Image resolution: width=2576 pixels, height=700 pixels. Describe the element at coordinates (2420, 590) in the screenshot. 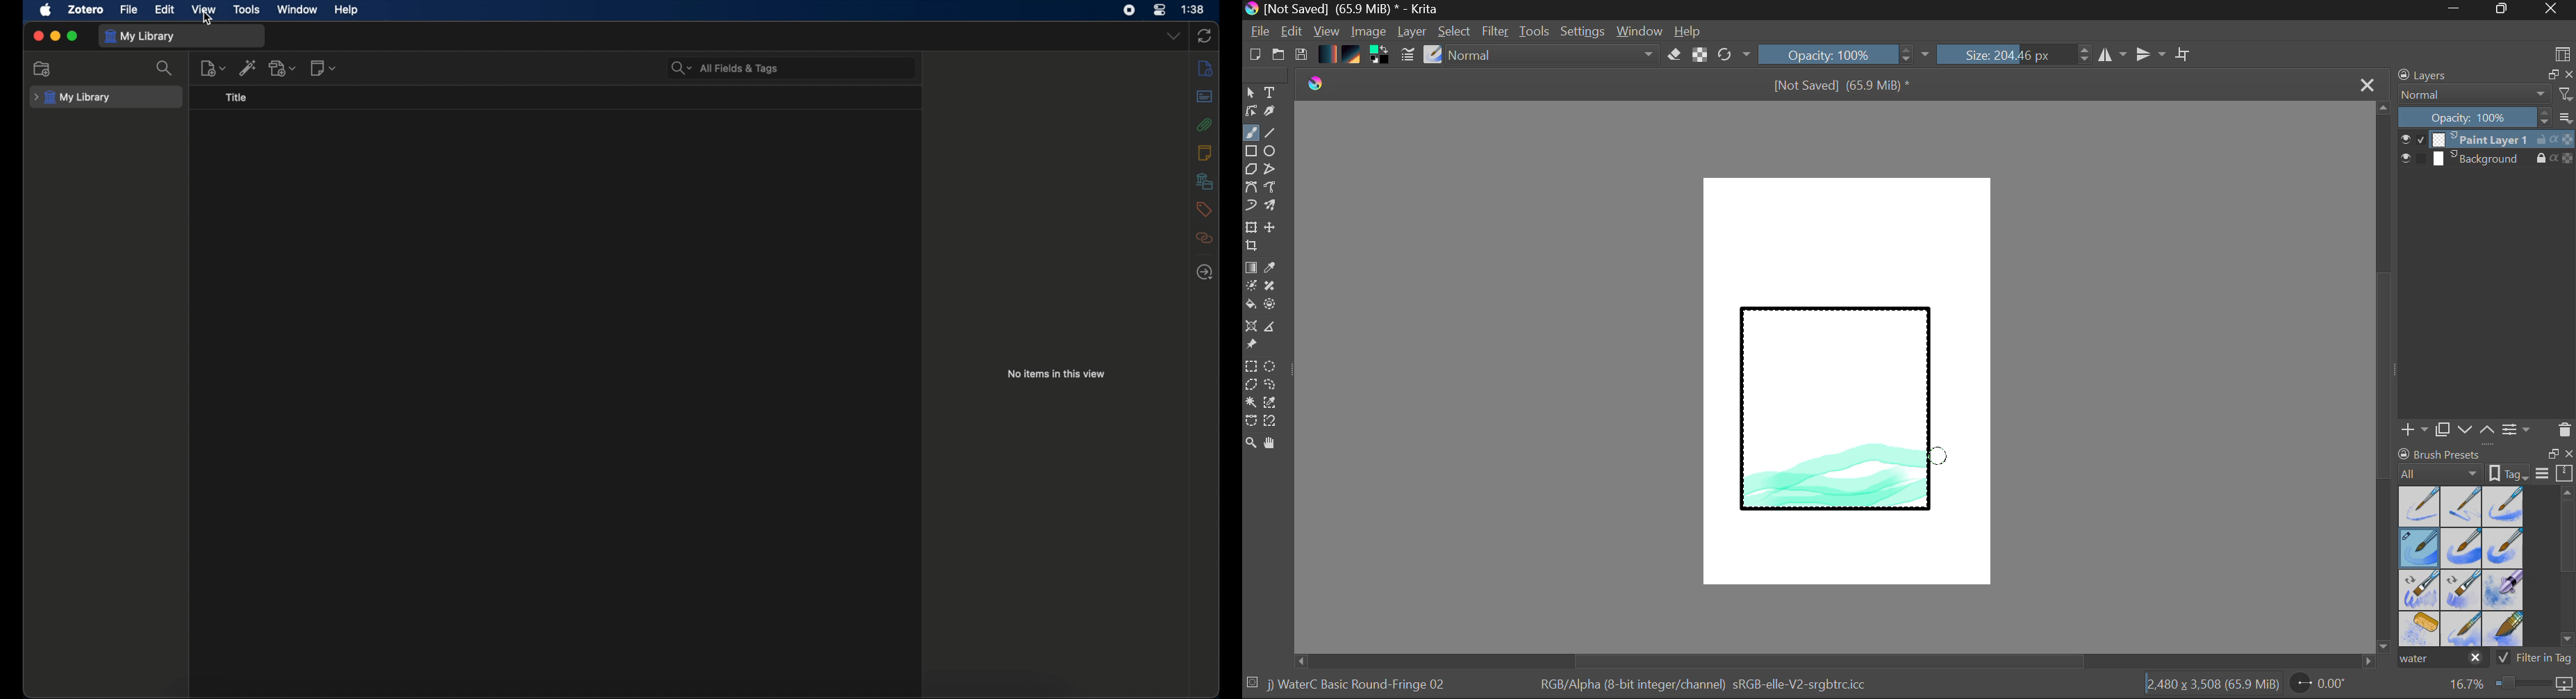

I see `Water C - Grain Tilt` at that location.